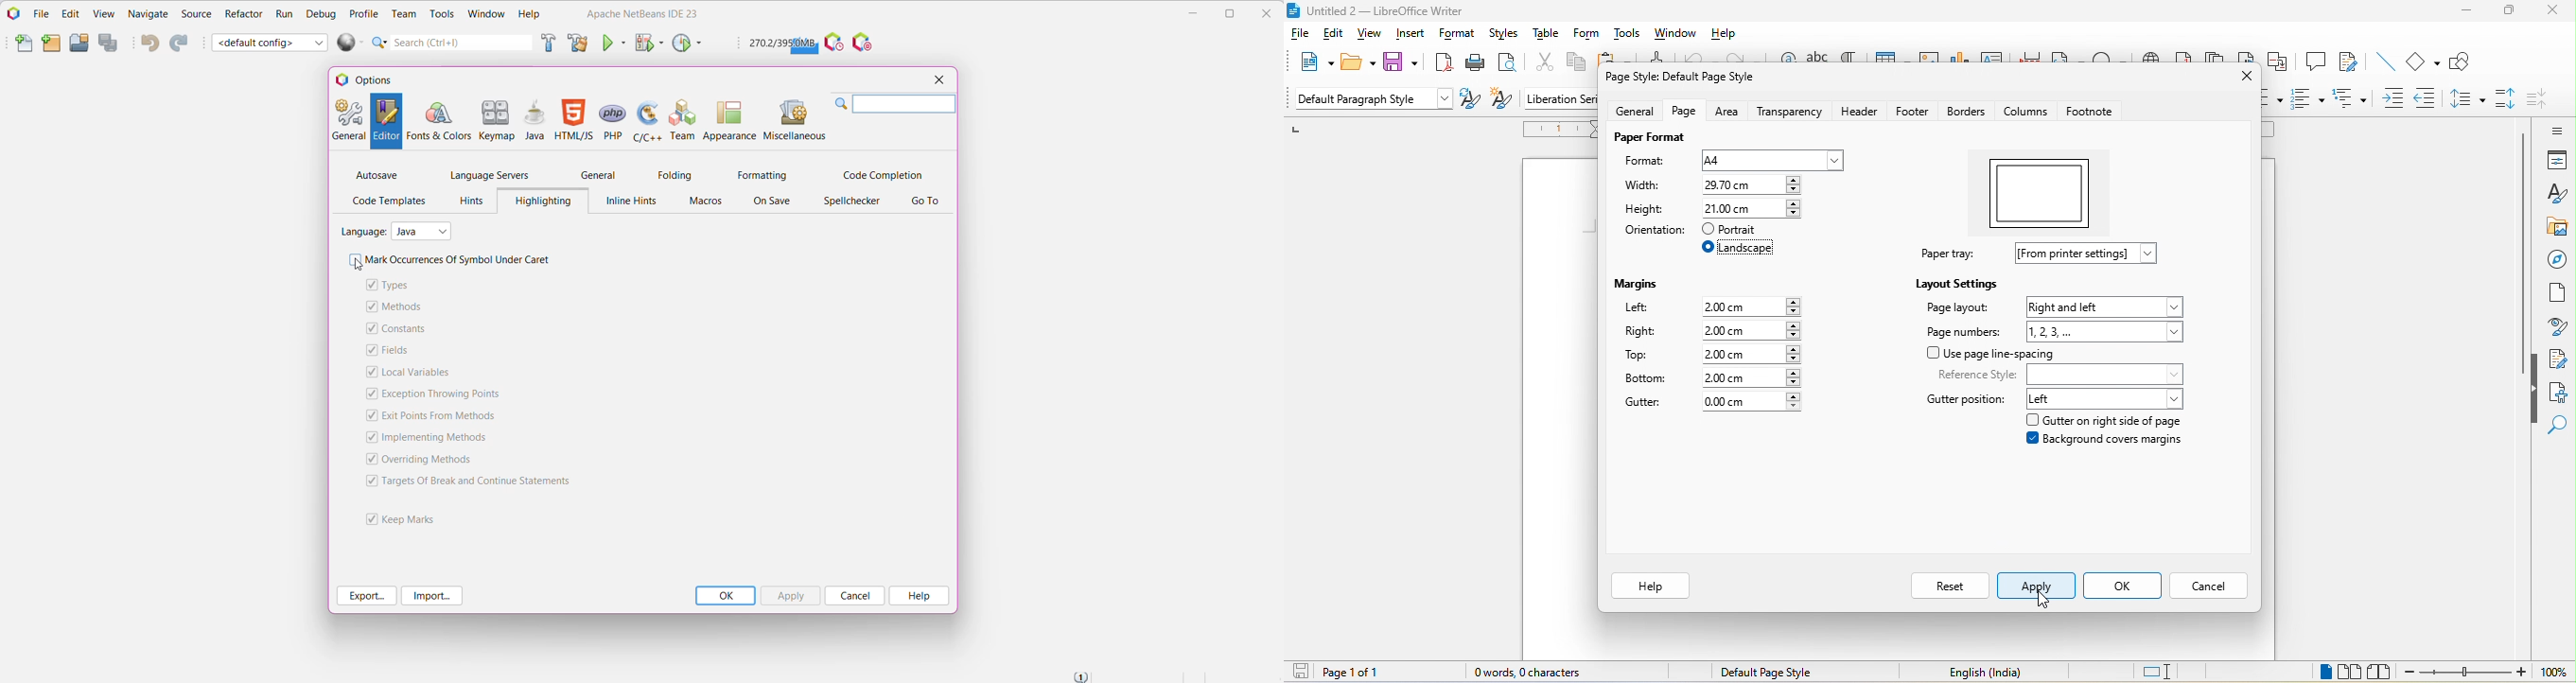 Image resolution: width=2576 pixels, height=700 pixels. Describe the element at coordinates (1361, 61) in the screenshot. I see `open` at that location.